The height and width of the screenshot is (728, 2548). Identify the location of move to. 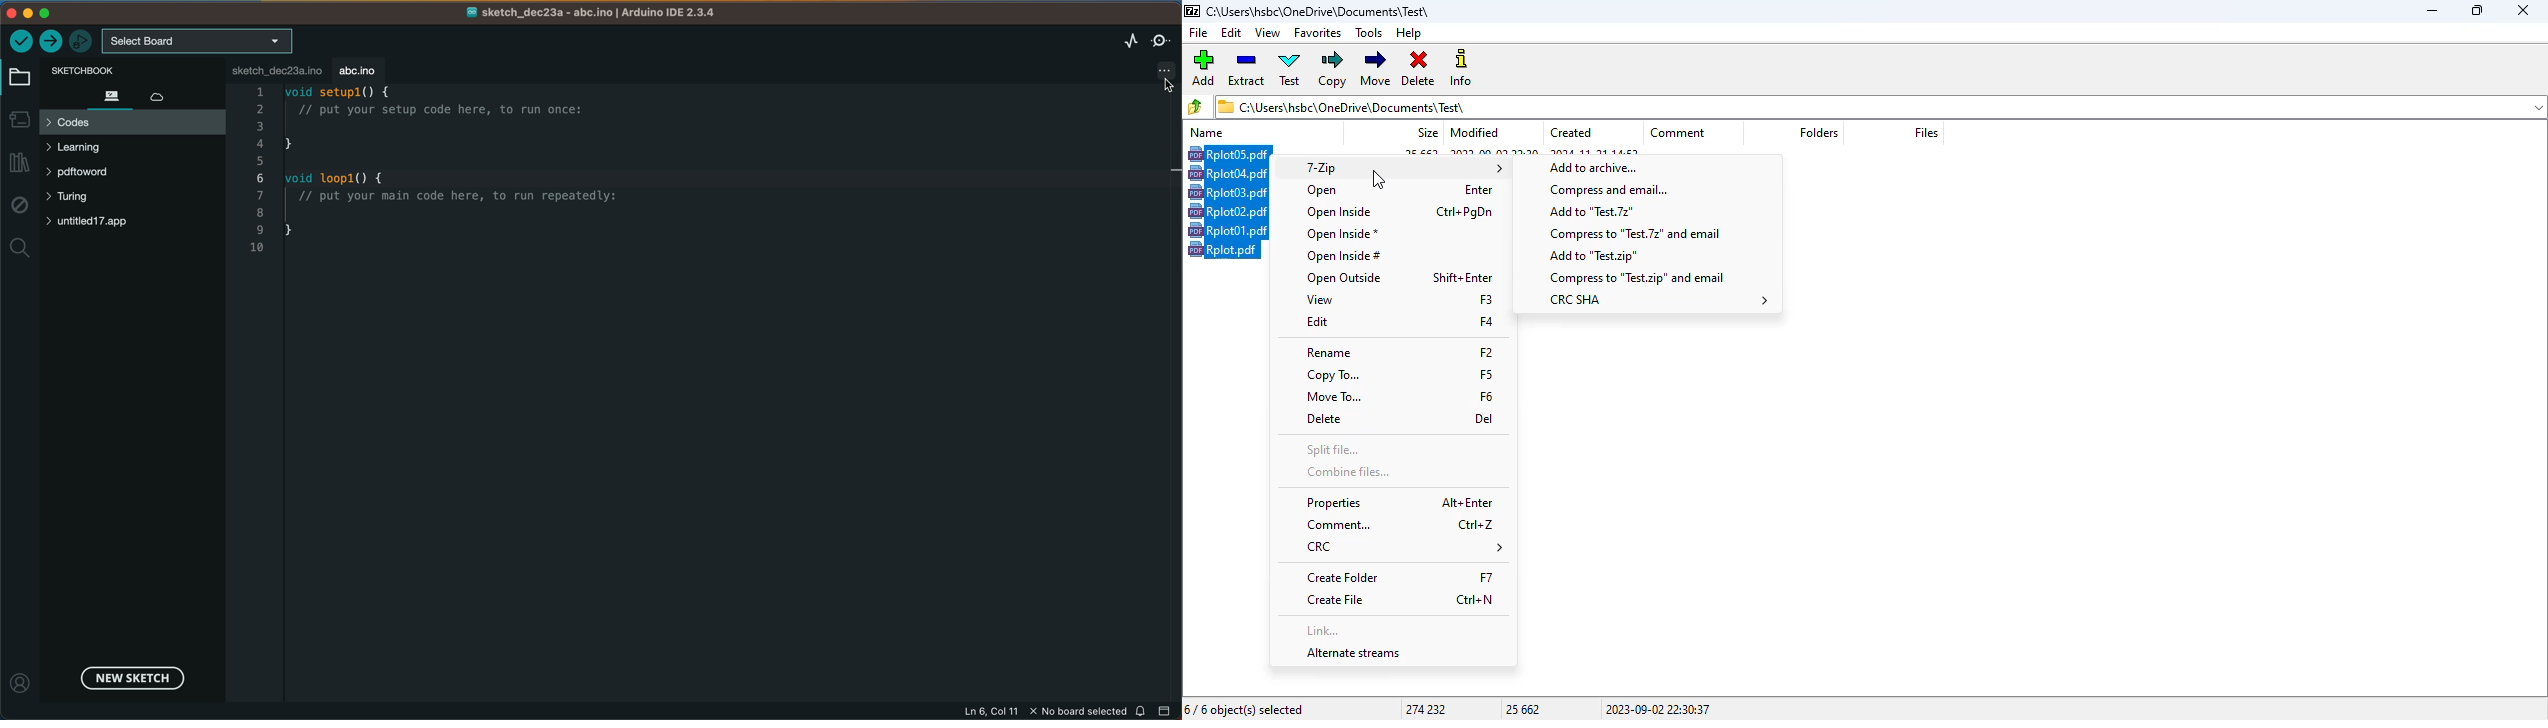
(1399, 398).